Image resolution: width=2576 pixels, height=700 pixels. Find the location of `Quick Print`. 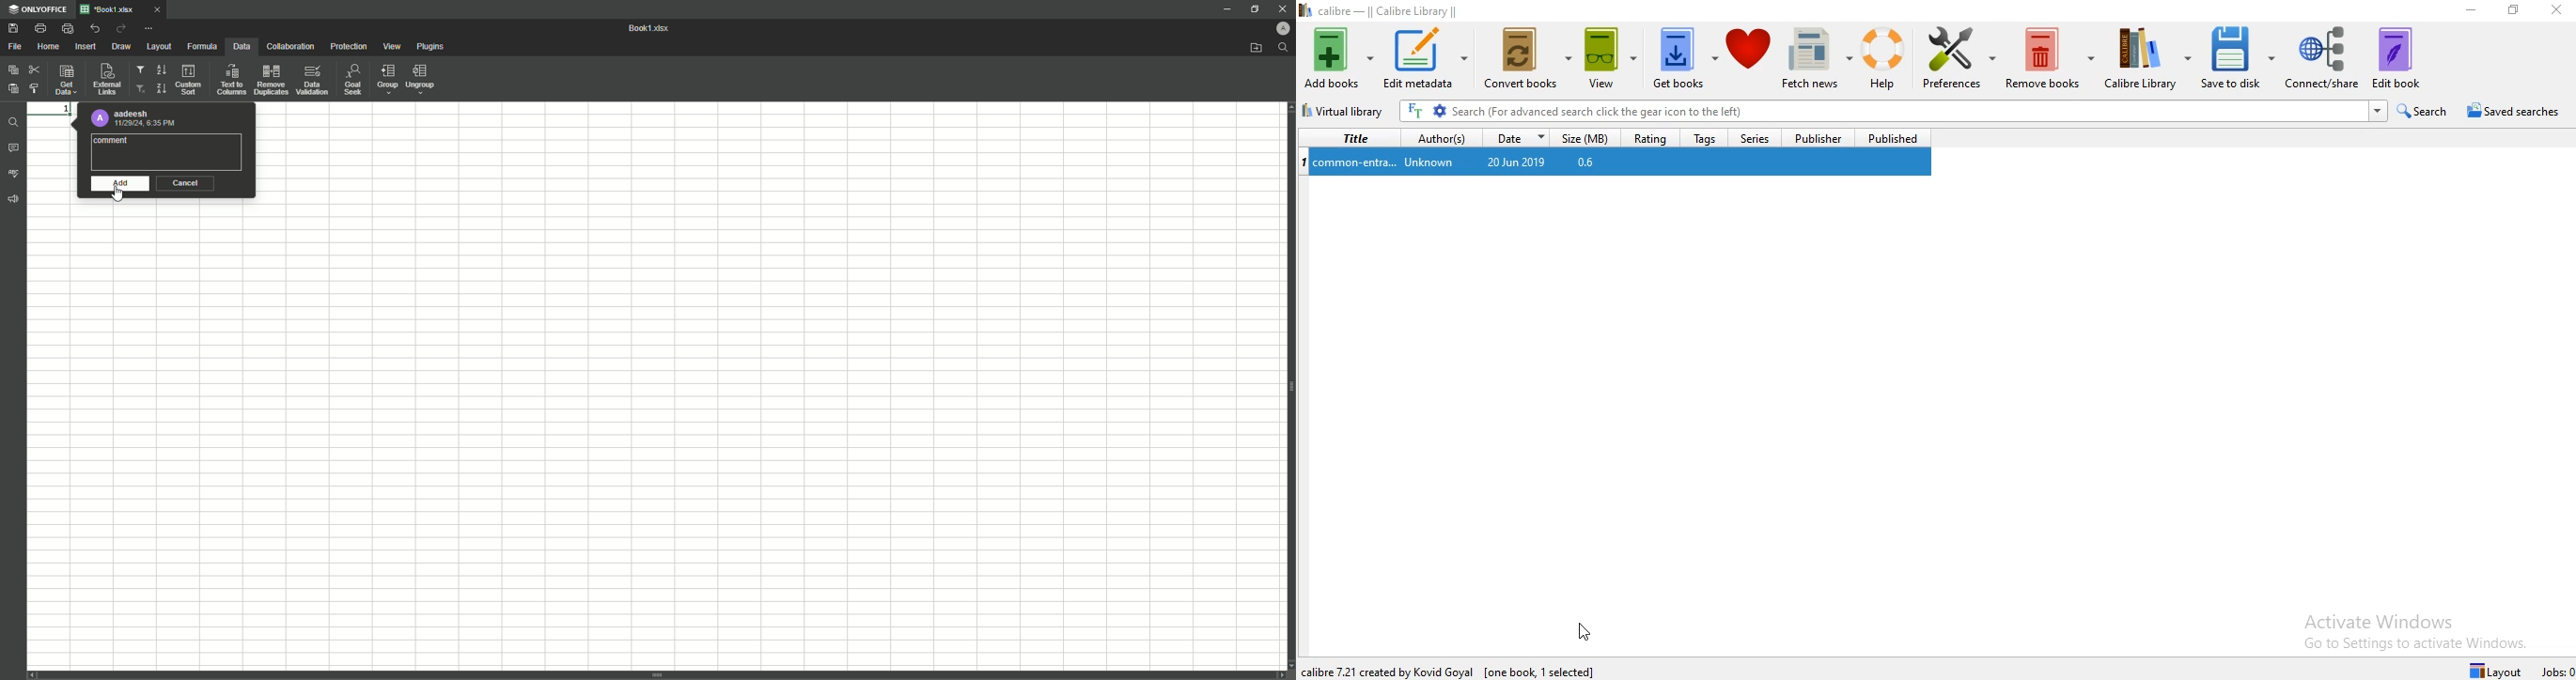

Quick Print is located at coordinates (67, 28).